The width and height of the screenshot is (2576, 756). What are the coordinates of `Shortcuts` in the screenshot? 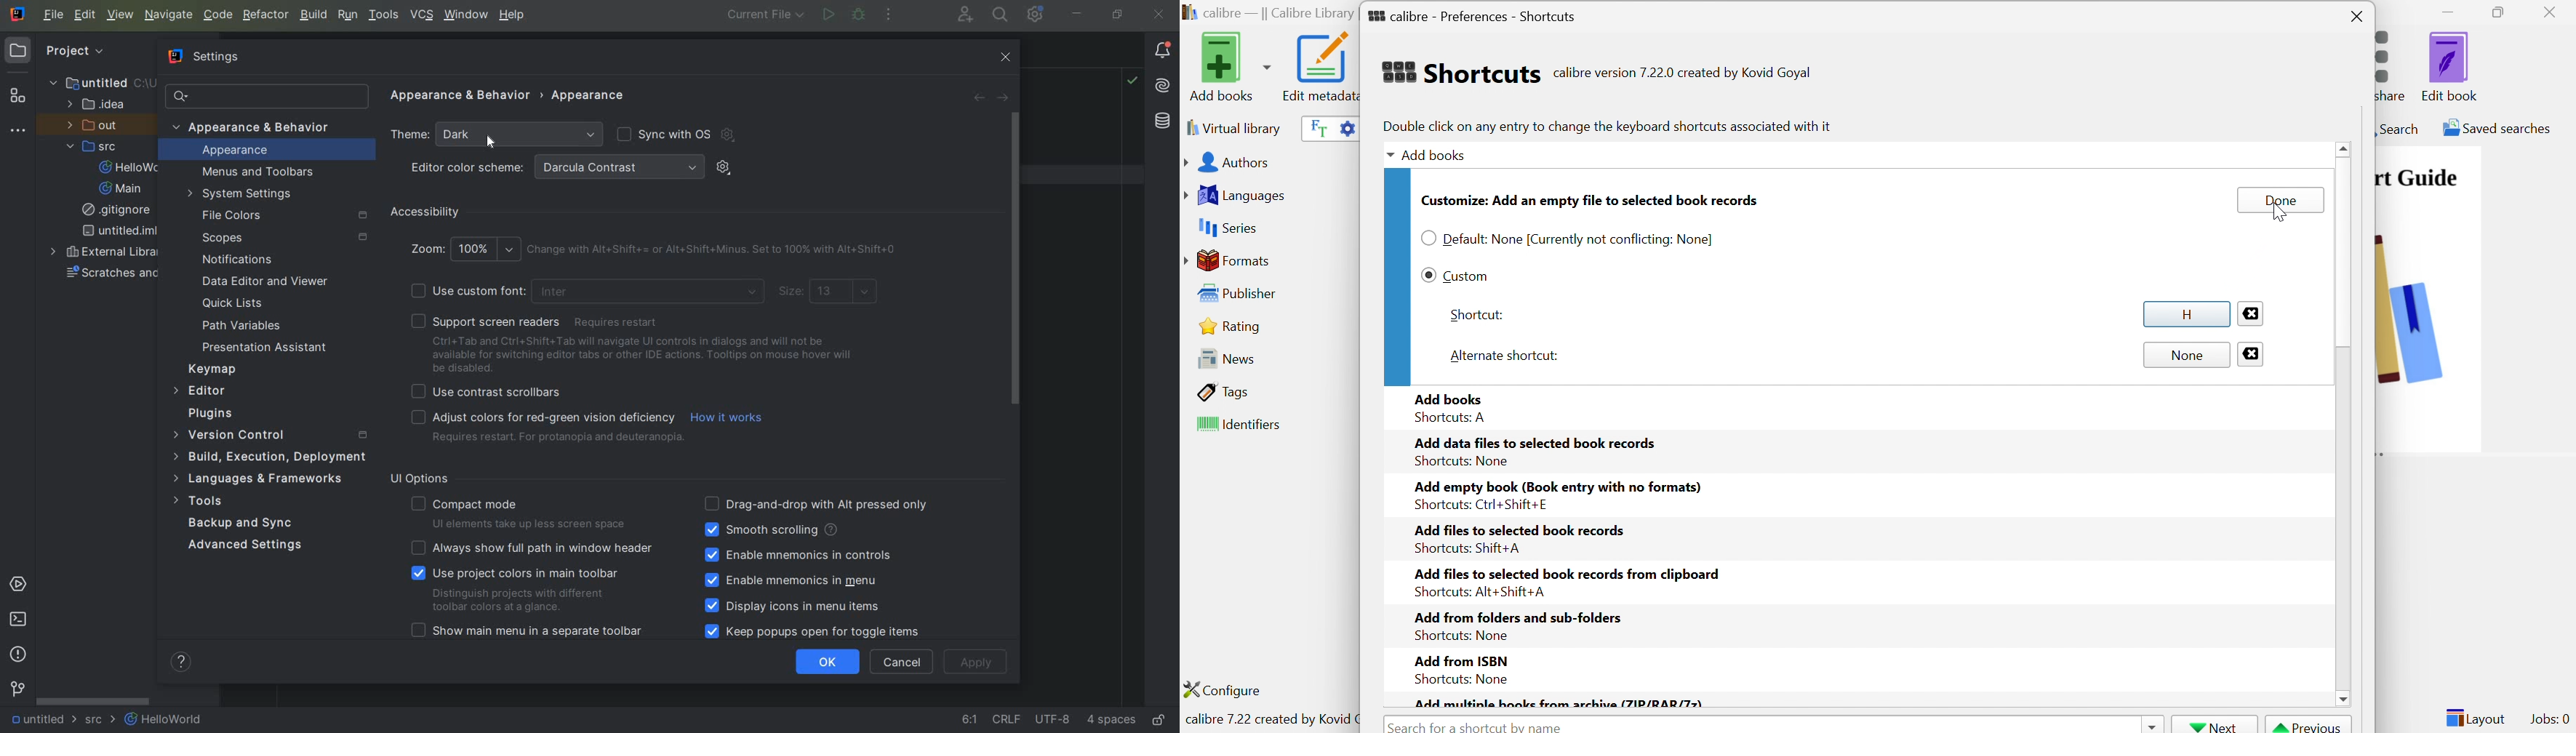 It's located at (1460, 72).